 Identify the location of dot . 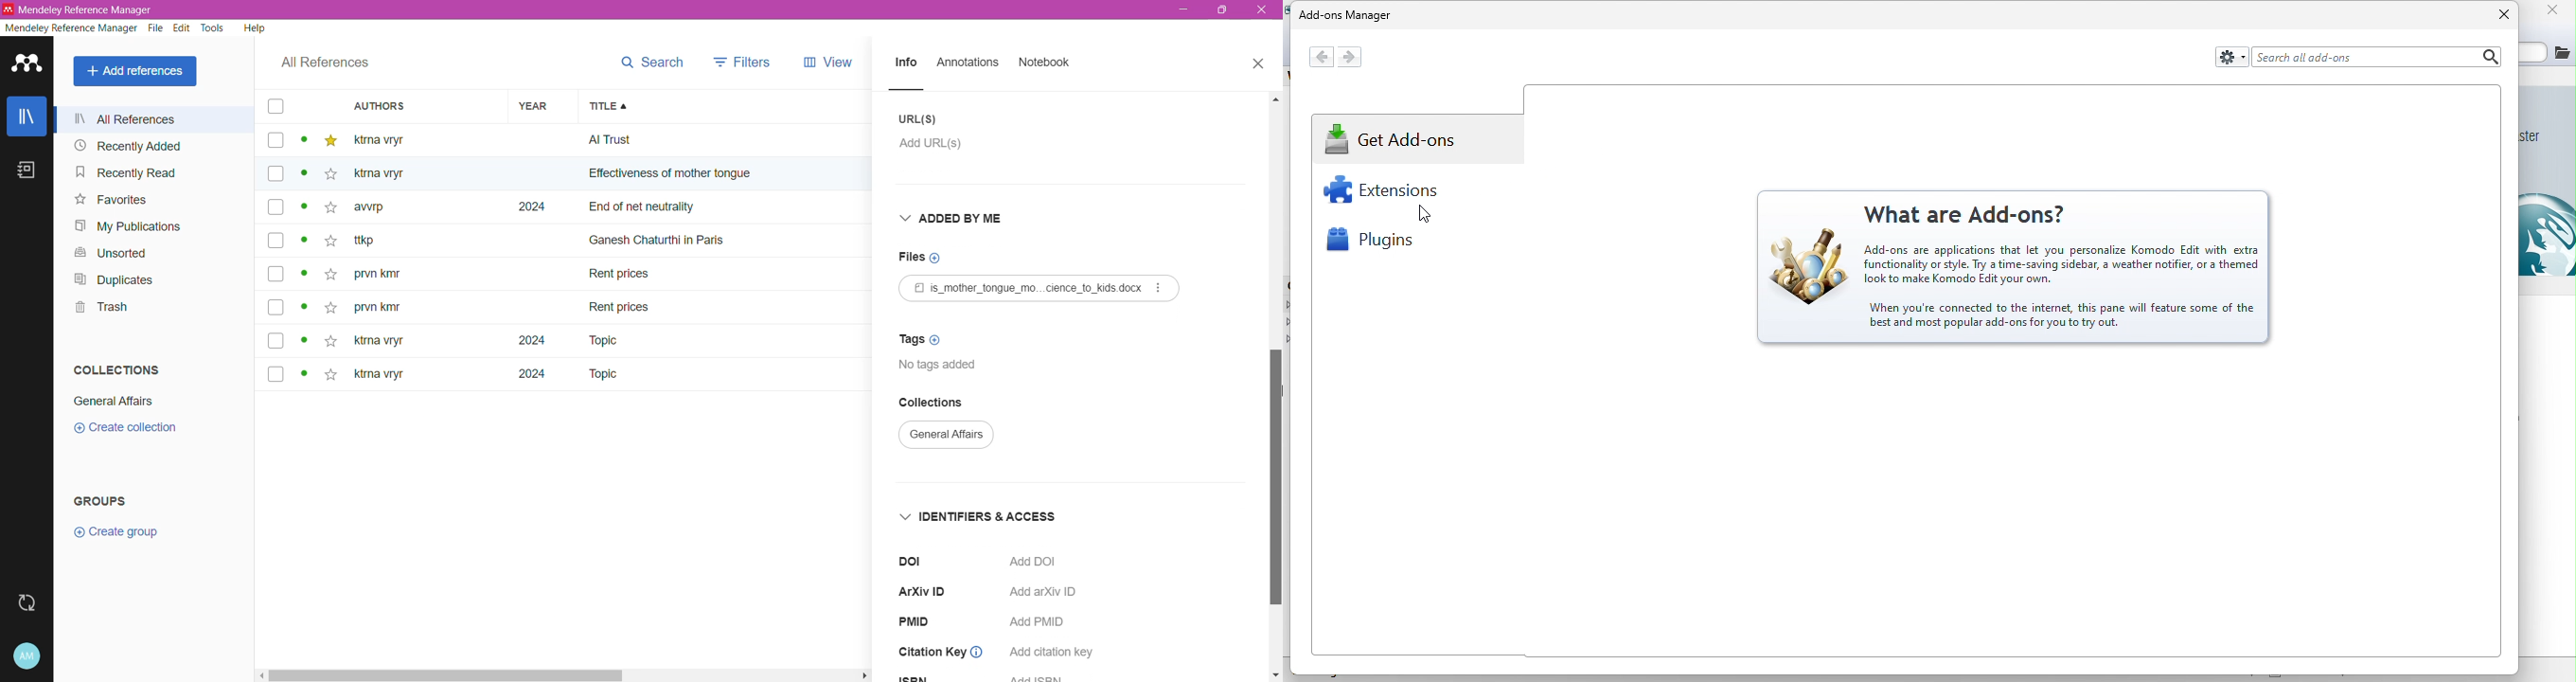
(303, 277).